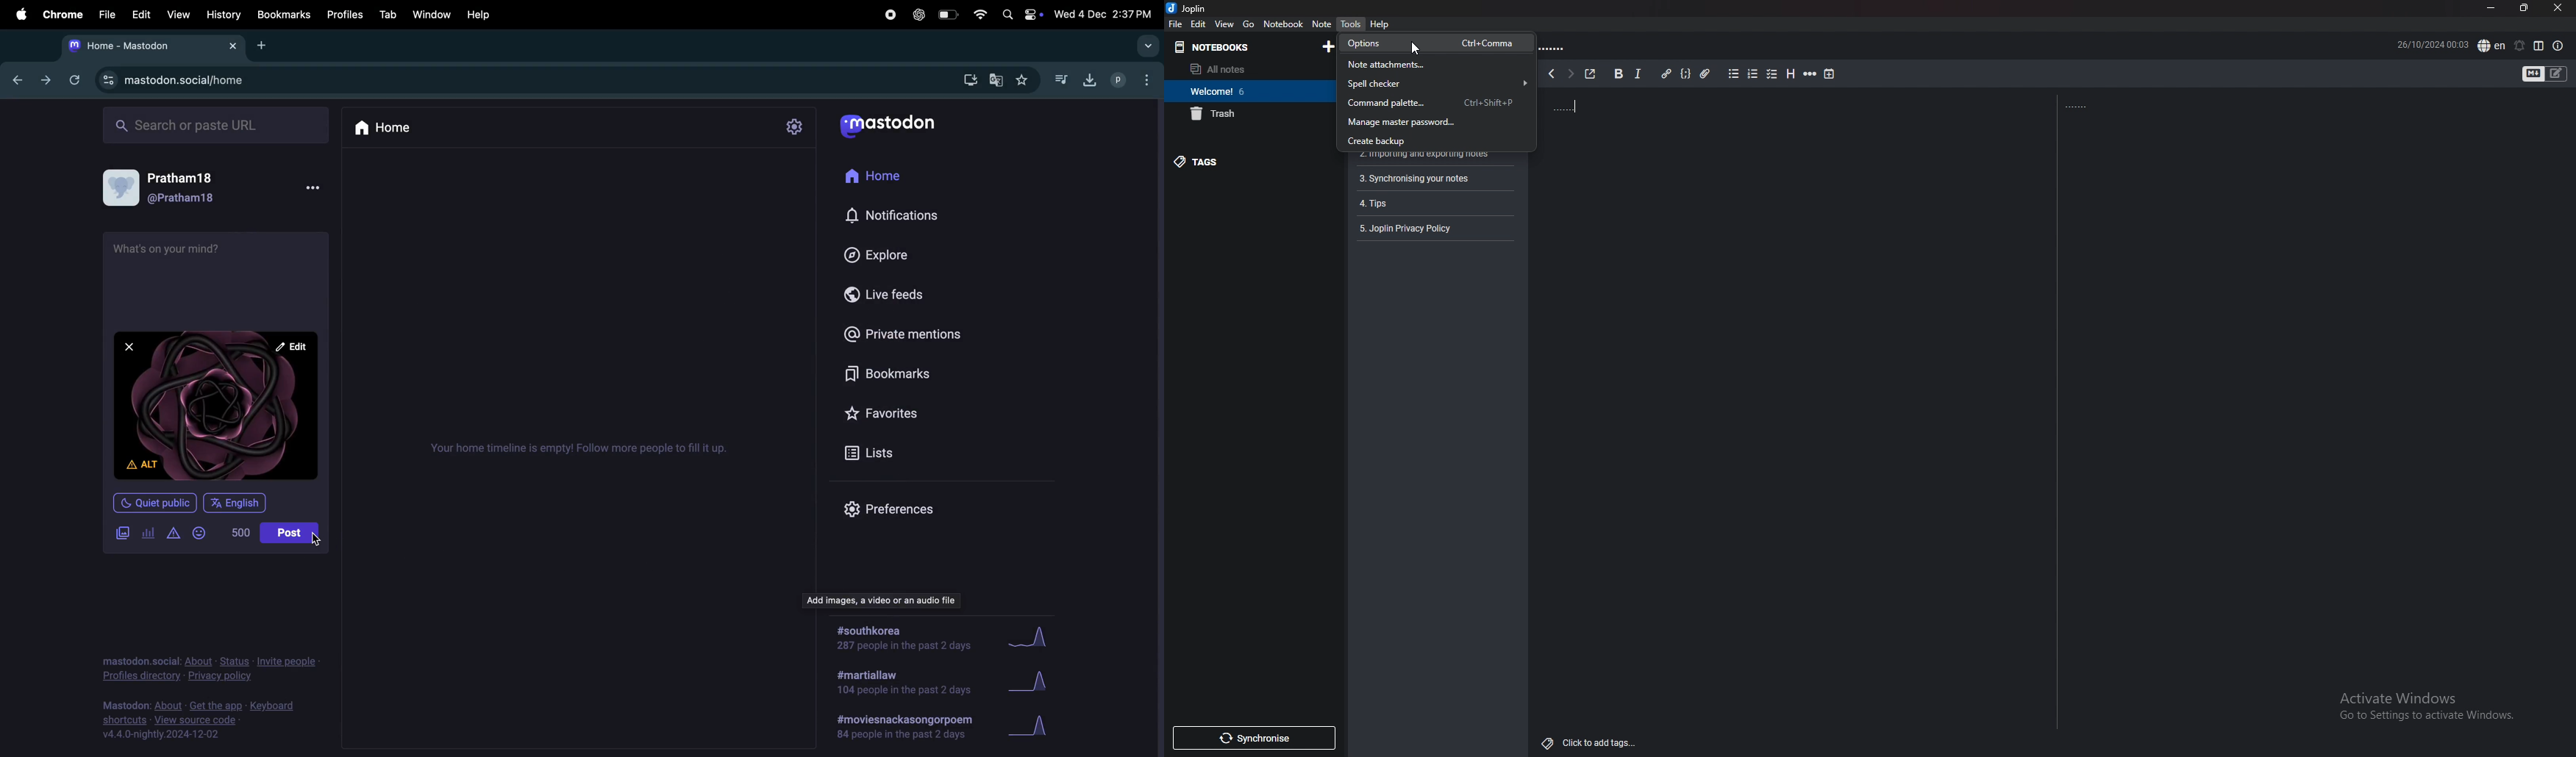 The width and height of the screenshot is (2576, 784). I want to click on Spell checker, so click(1435, 83).